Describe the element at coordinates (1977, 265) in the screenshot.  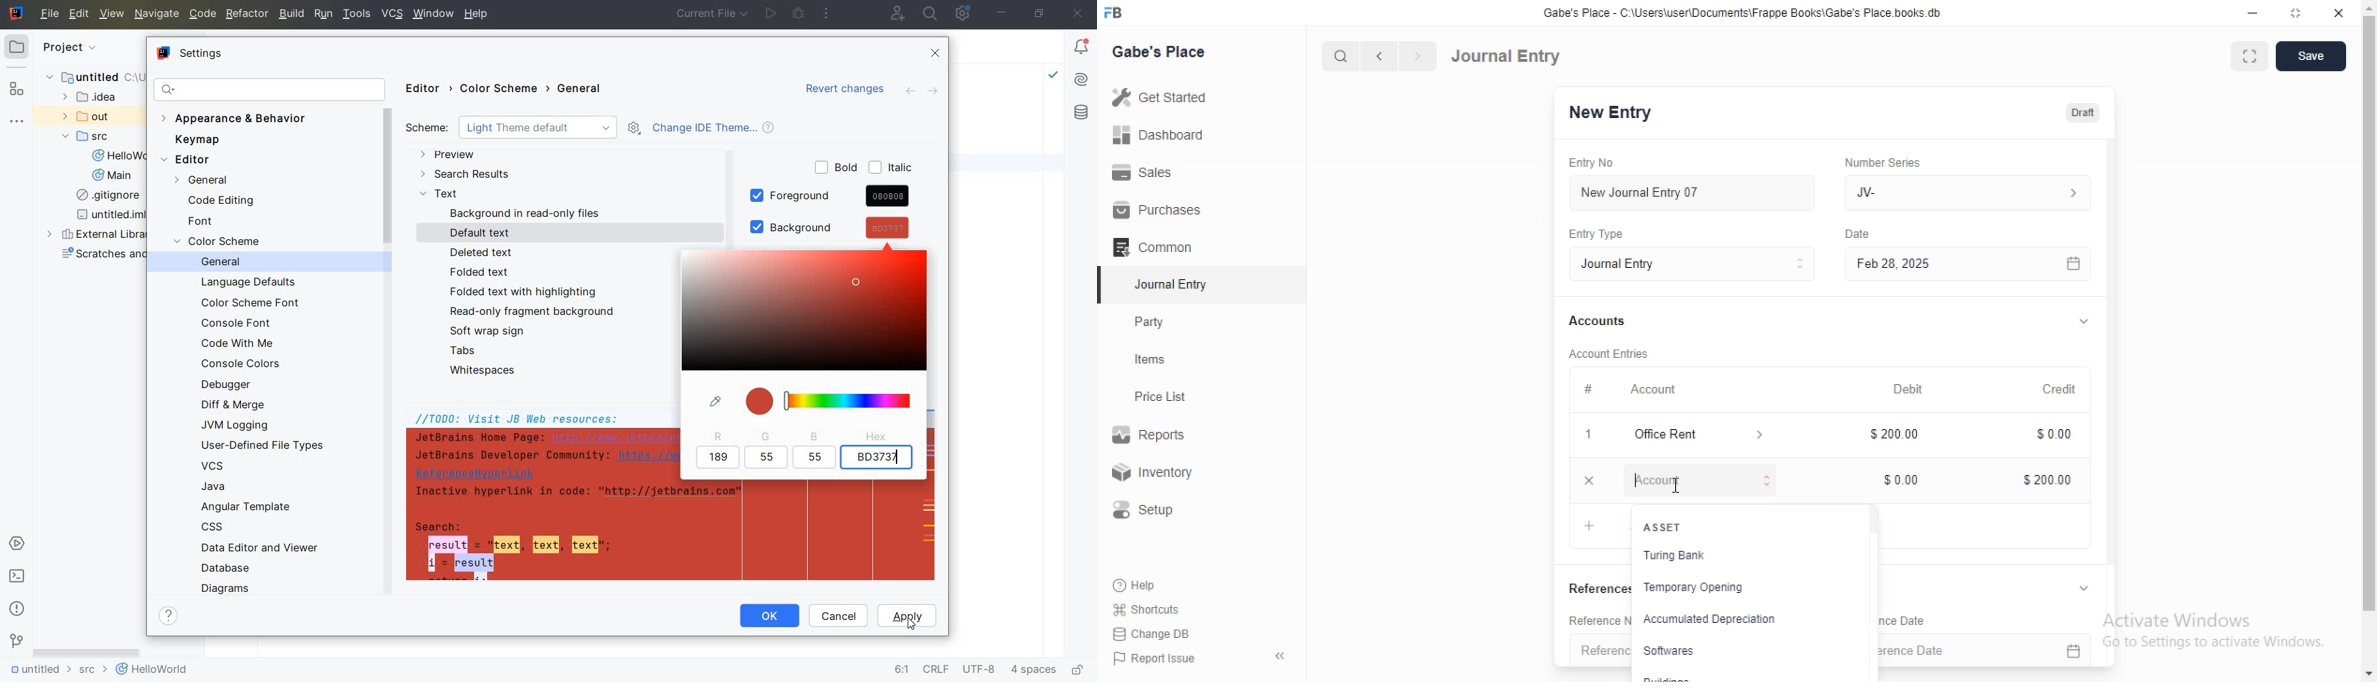
I see `Feb 28, 2025` at that location.